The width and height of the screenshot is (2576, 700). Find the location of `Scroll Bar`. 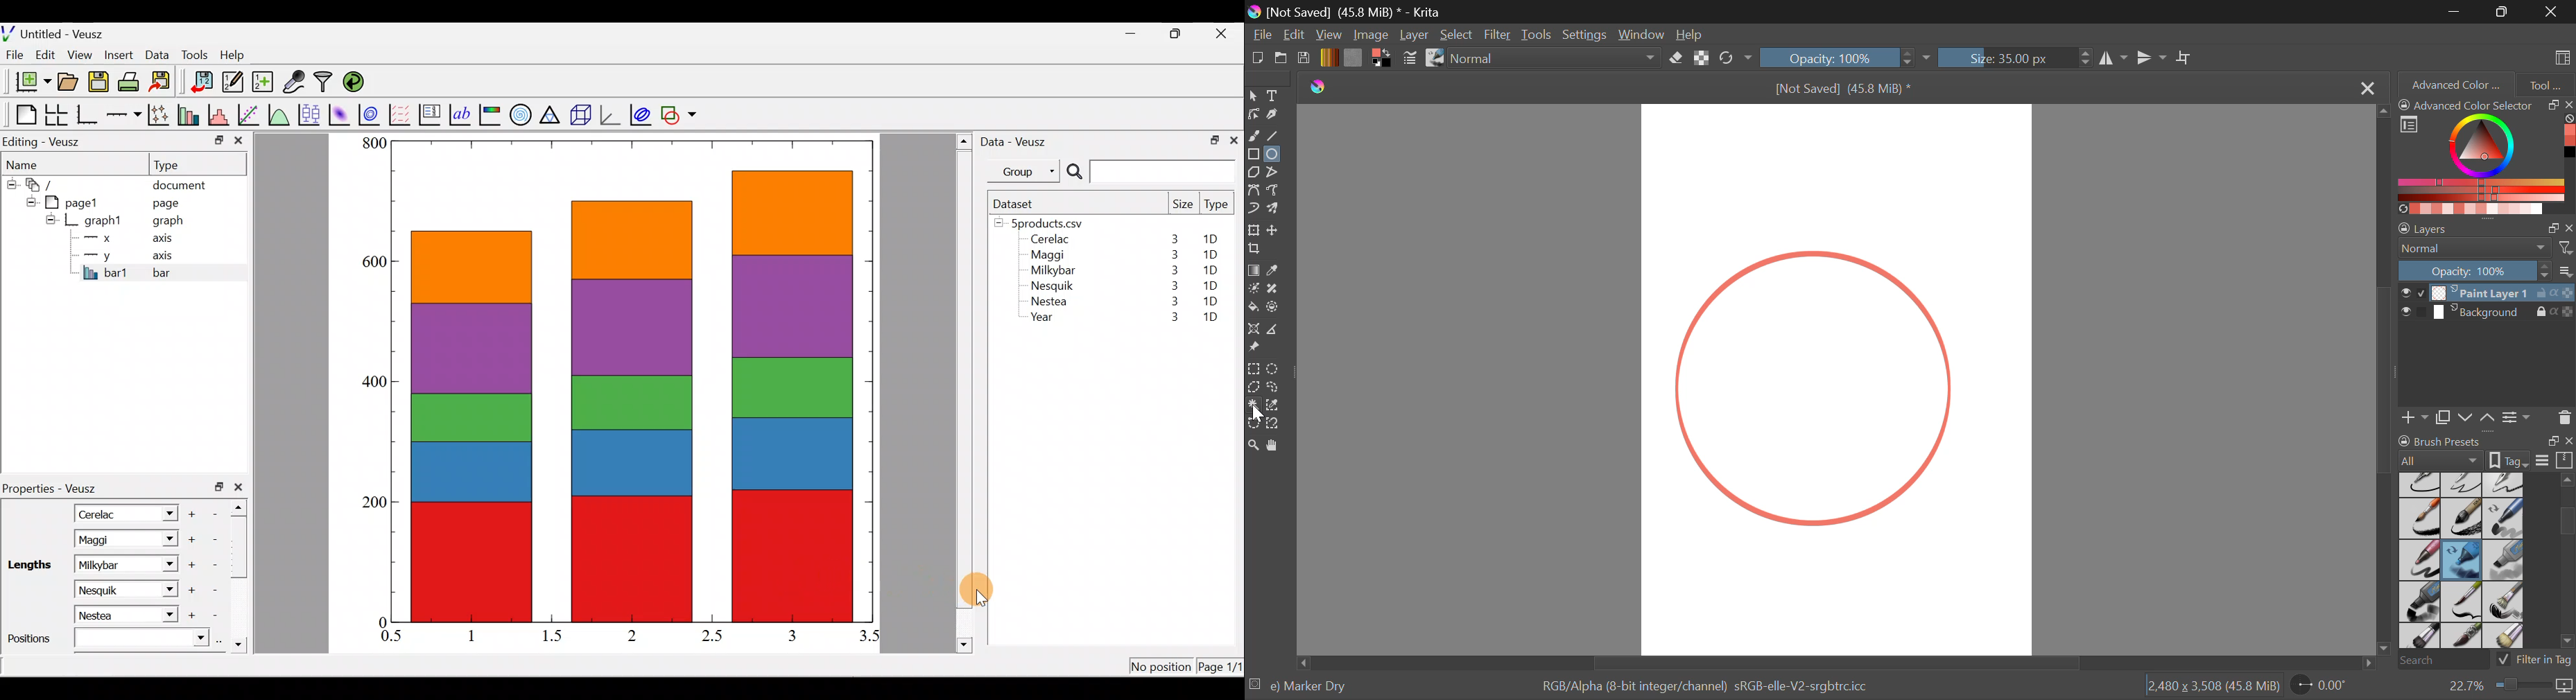

Scroll Bar is located at coordinates (1833, 663).